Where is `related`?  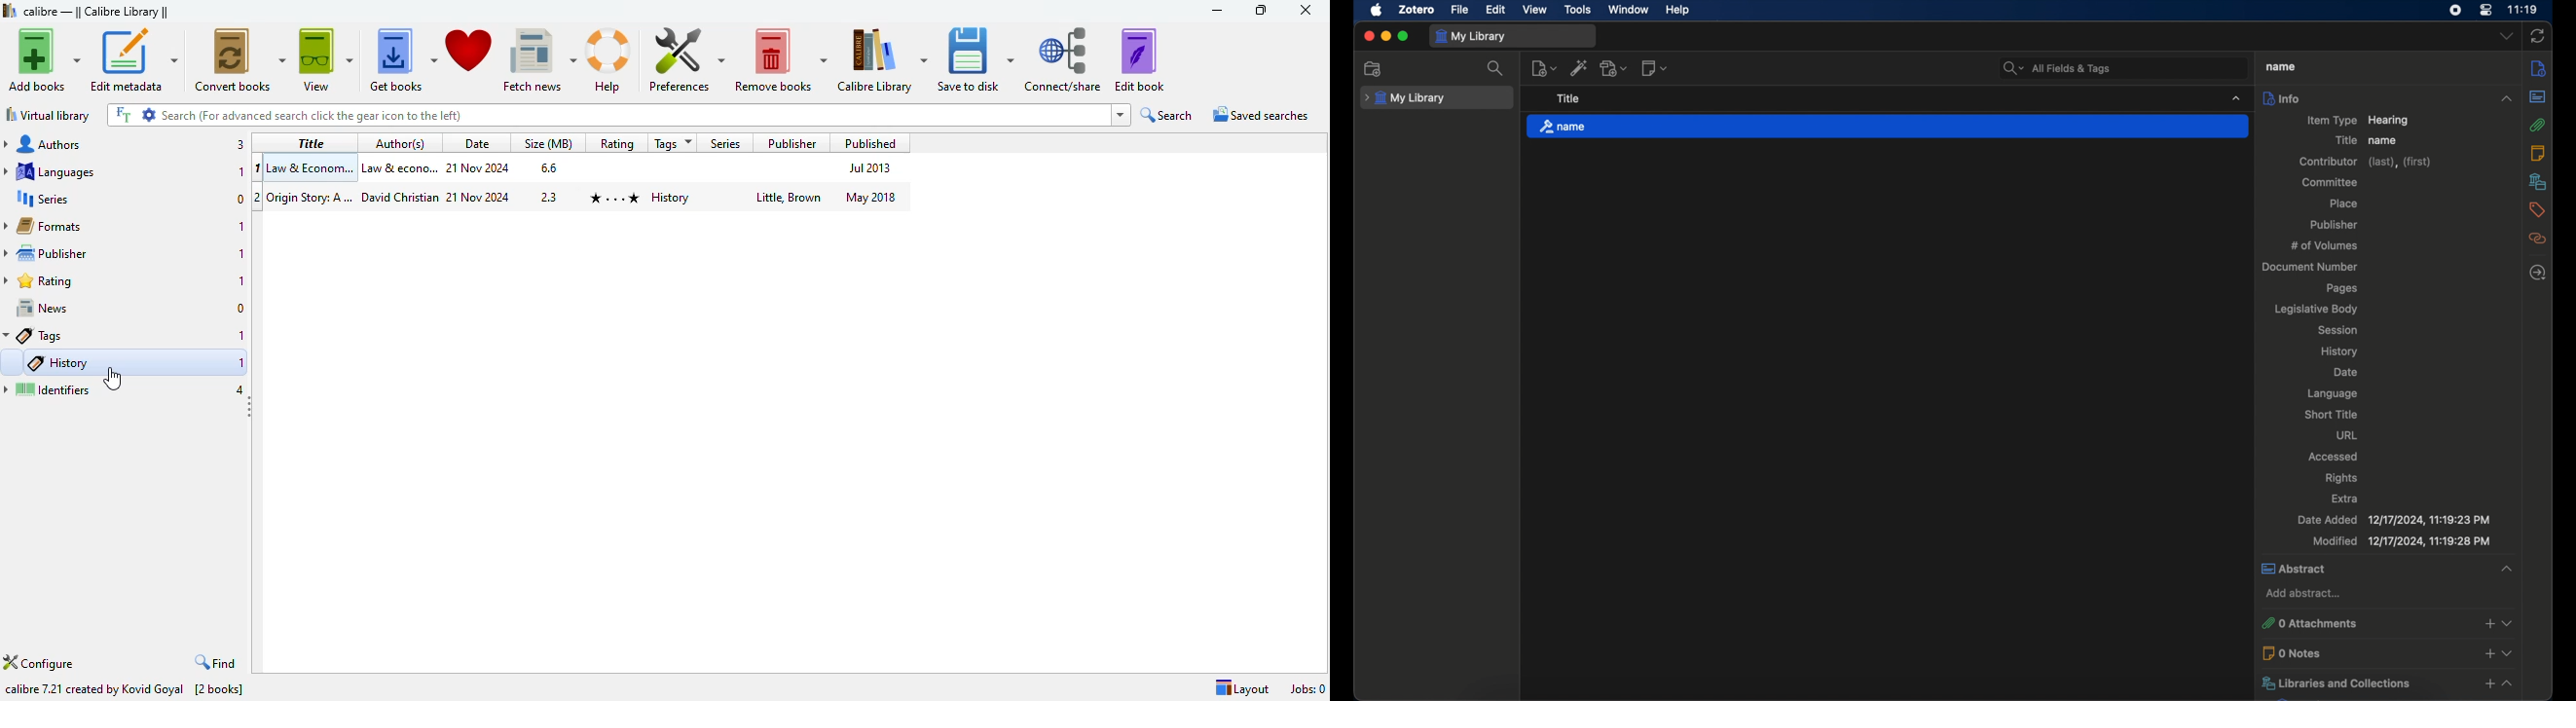
related is located at coordinates (2537, 238).